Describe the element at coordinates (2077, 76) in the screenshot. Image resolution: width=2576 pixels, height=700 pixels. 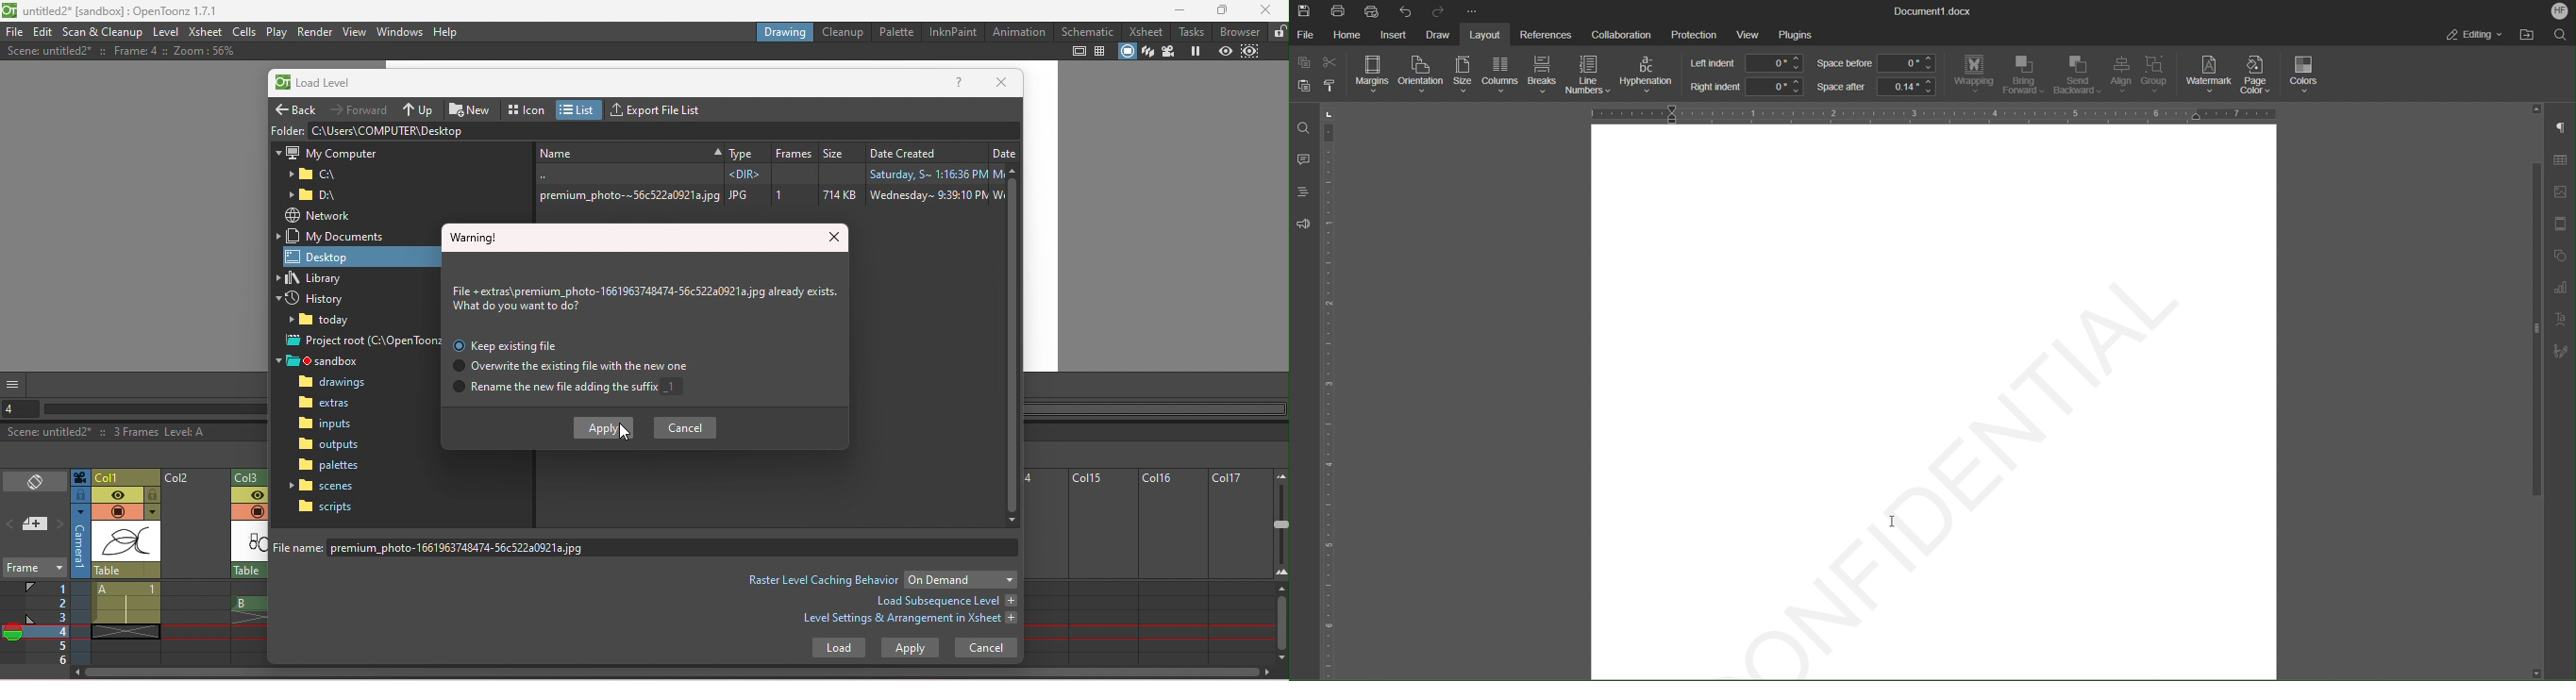
I see `Send Backward` at that location.